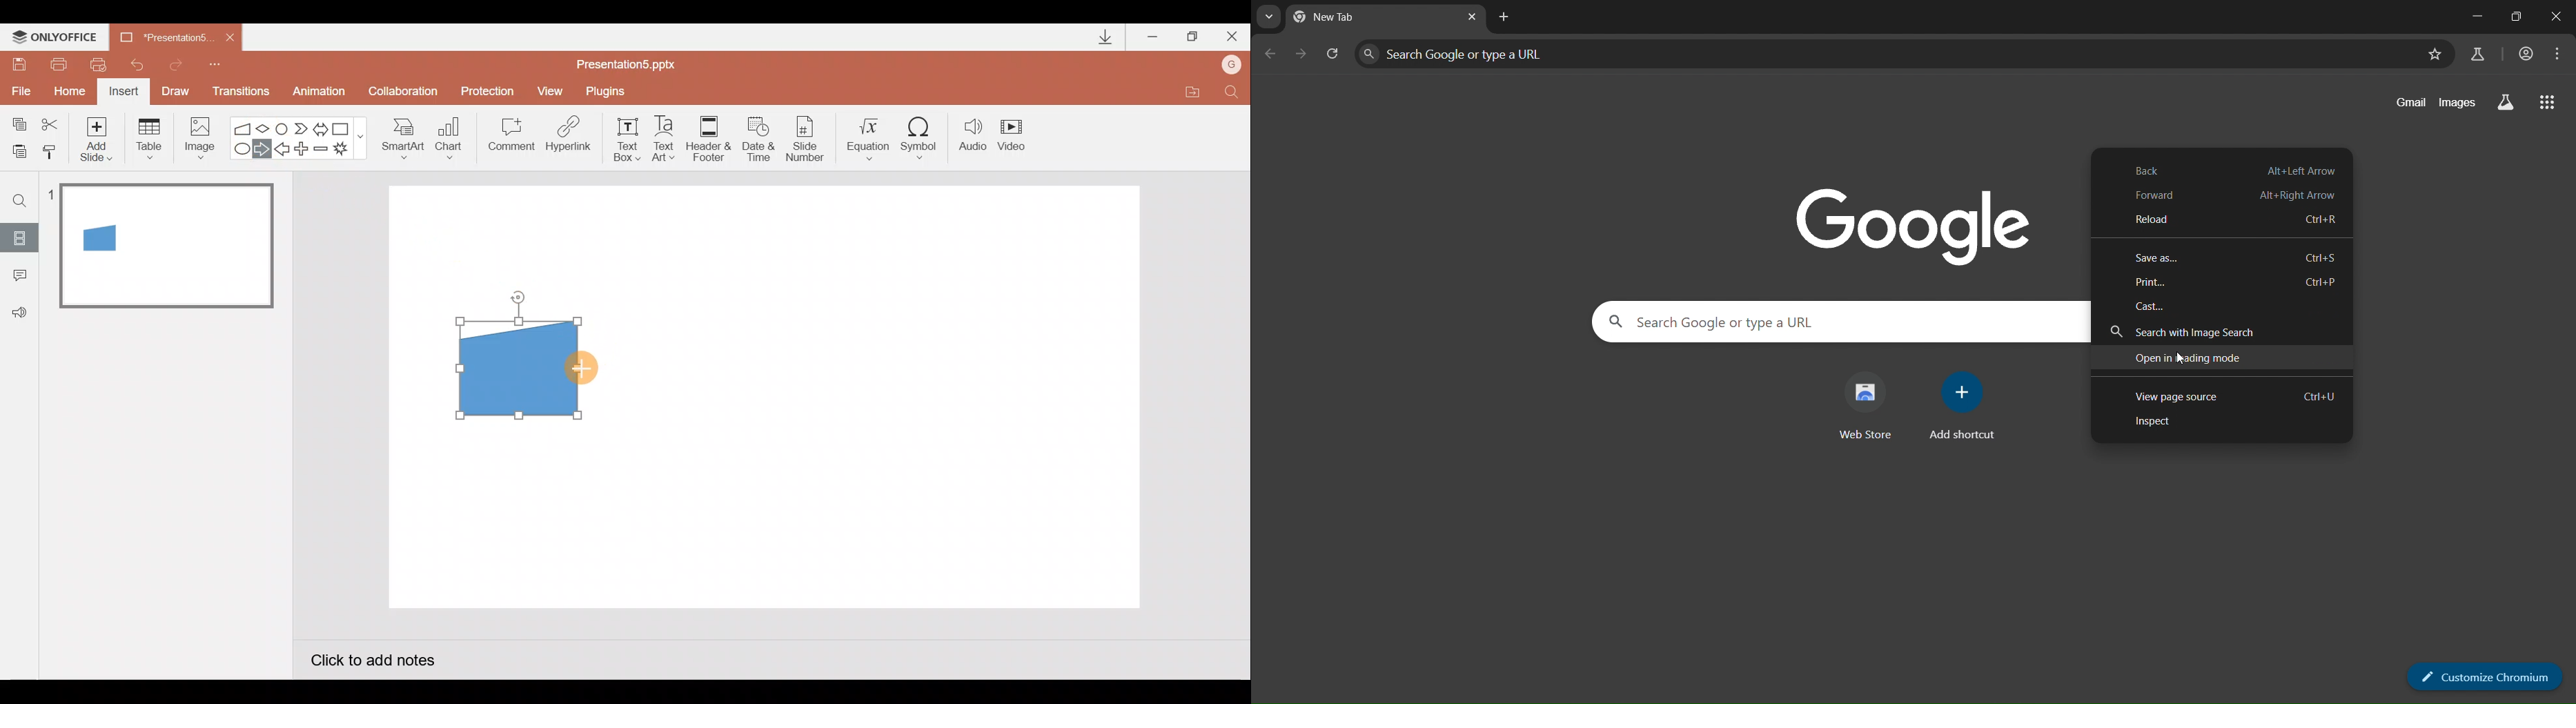 This screenshot has width=2576, height=728. I want to click on Plugins, so click(609, 91).